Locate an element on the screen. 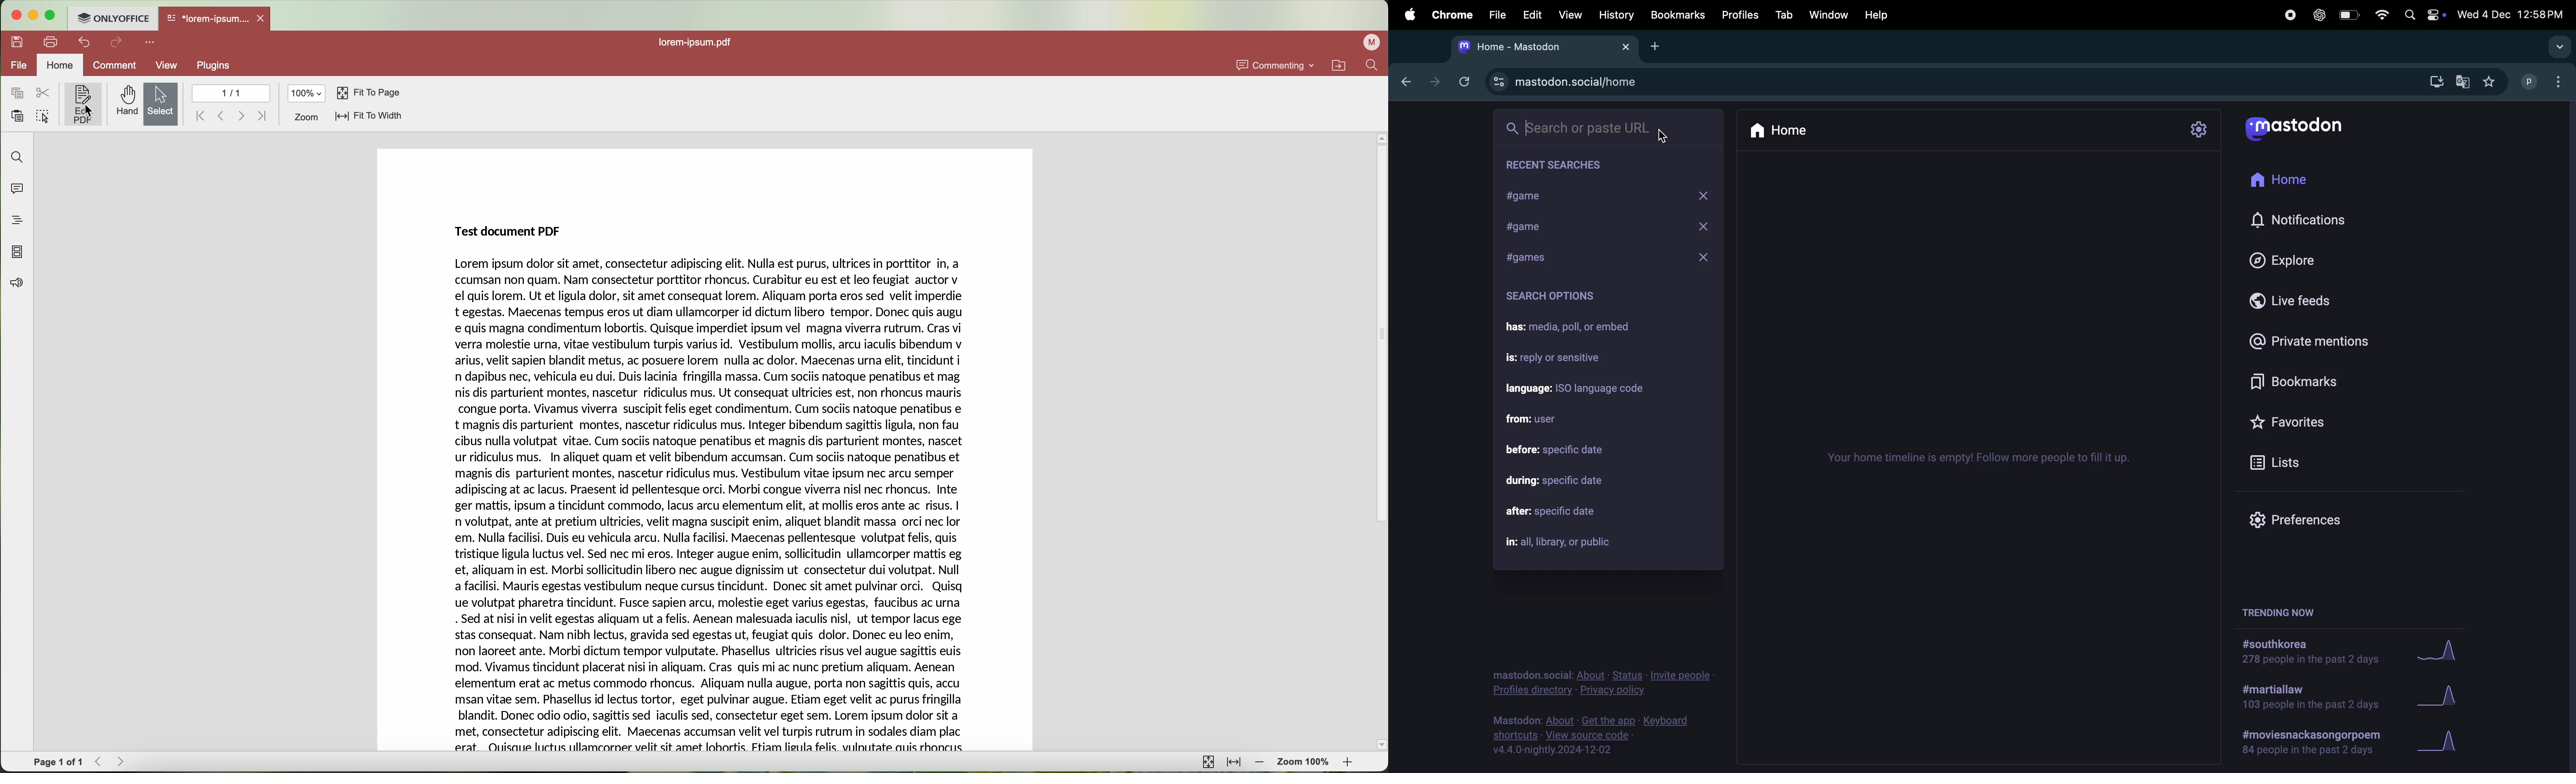 This screenshot has height=784, width=2576. file is located at coordinates (17, 66).